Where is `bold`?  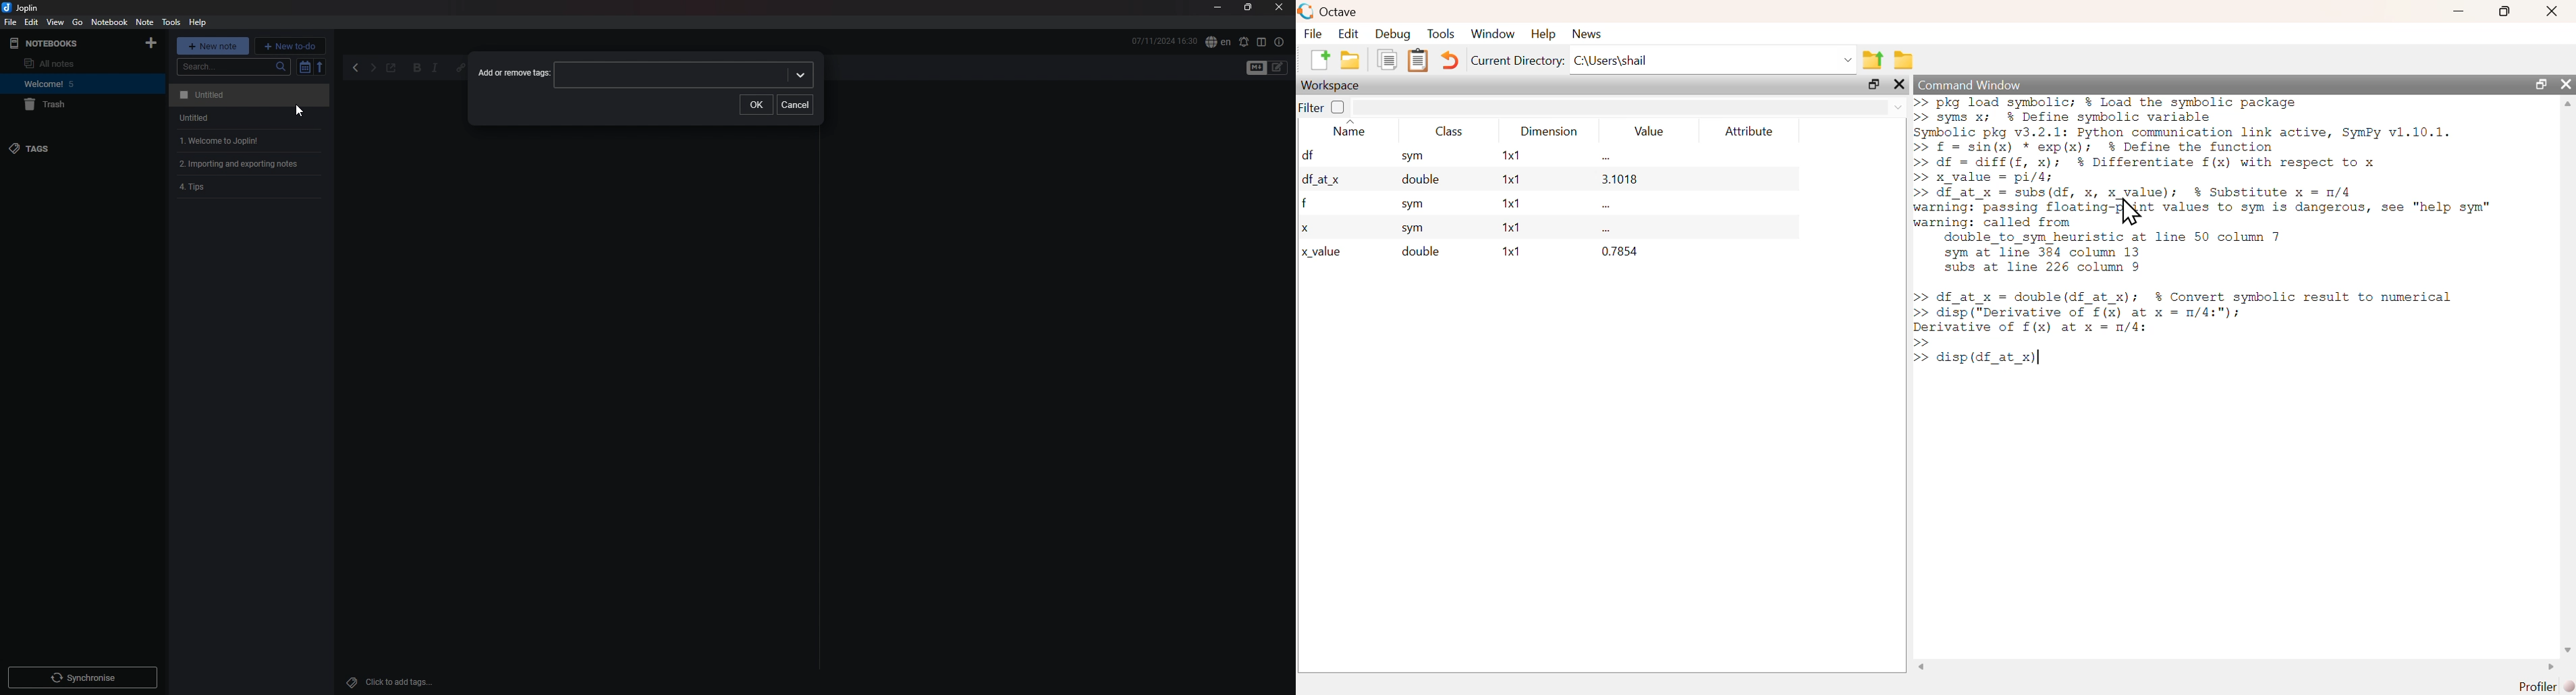 bold is located at coordinates (417, 69).